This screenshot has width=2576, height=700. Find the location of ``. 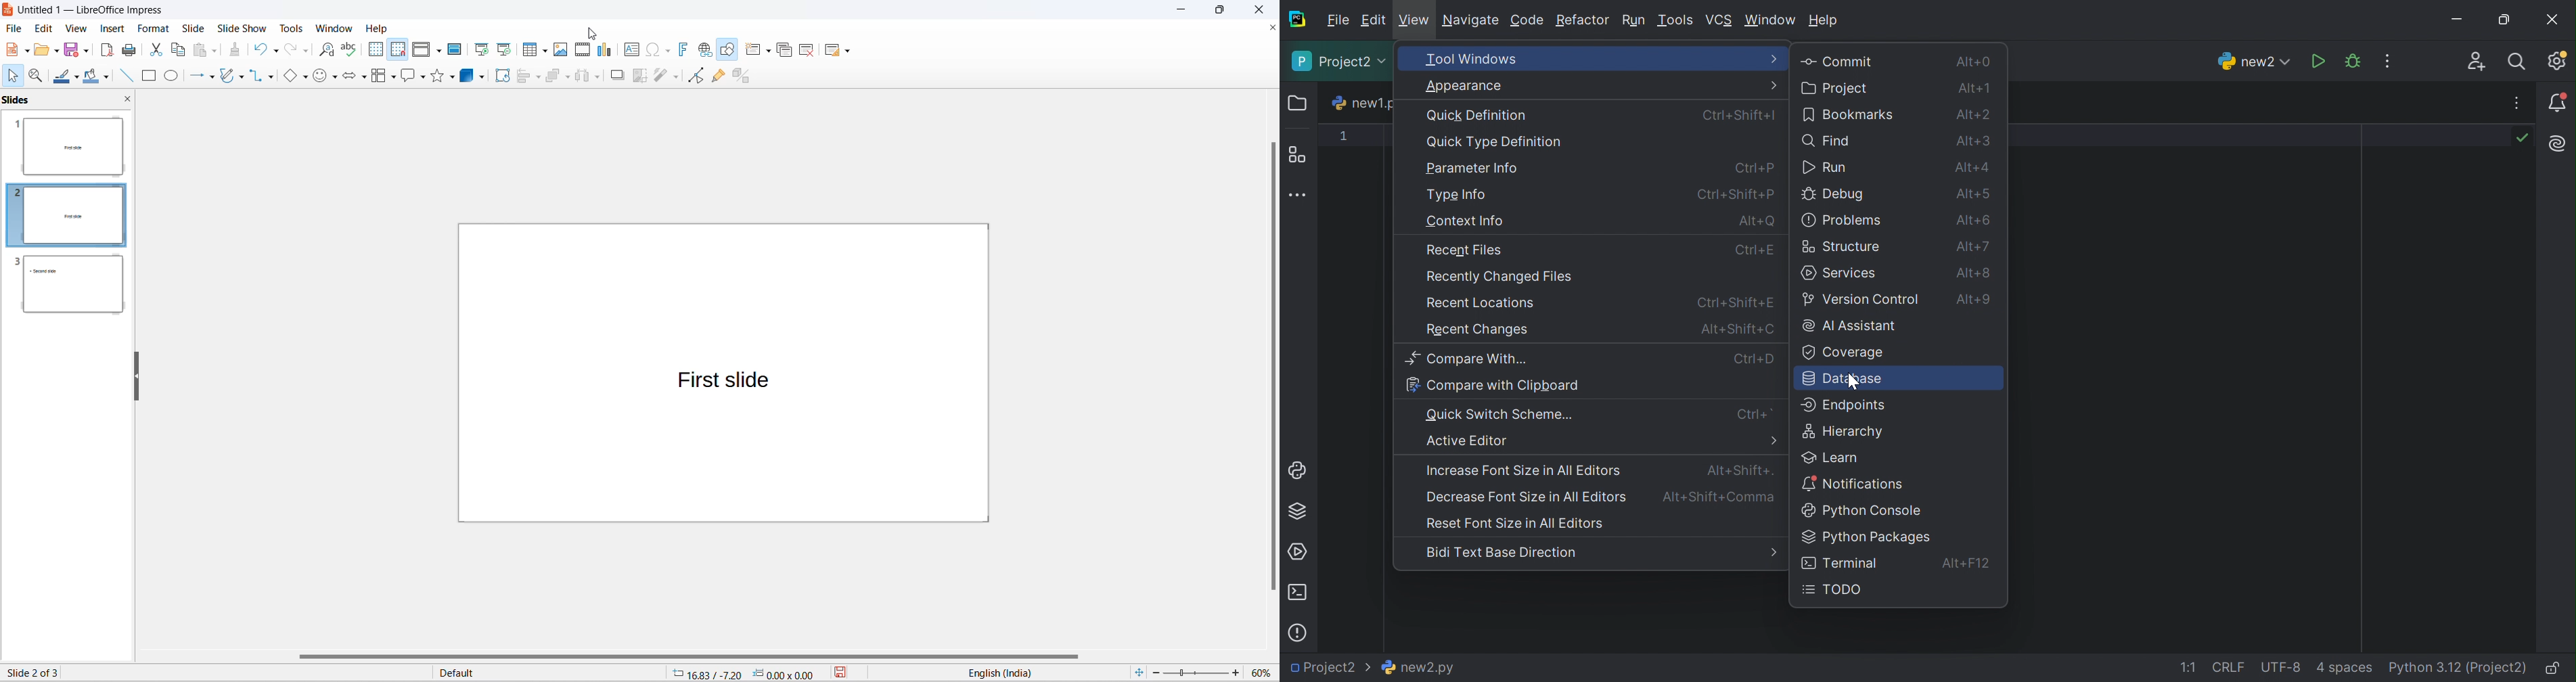

 is located at coordinates (13, 77).